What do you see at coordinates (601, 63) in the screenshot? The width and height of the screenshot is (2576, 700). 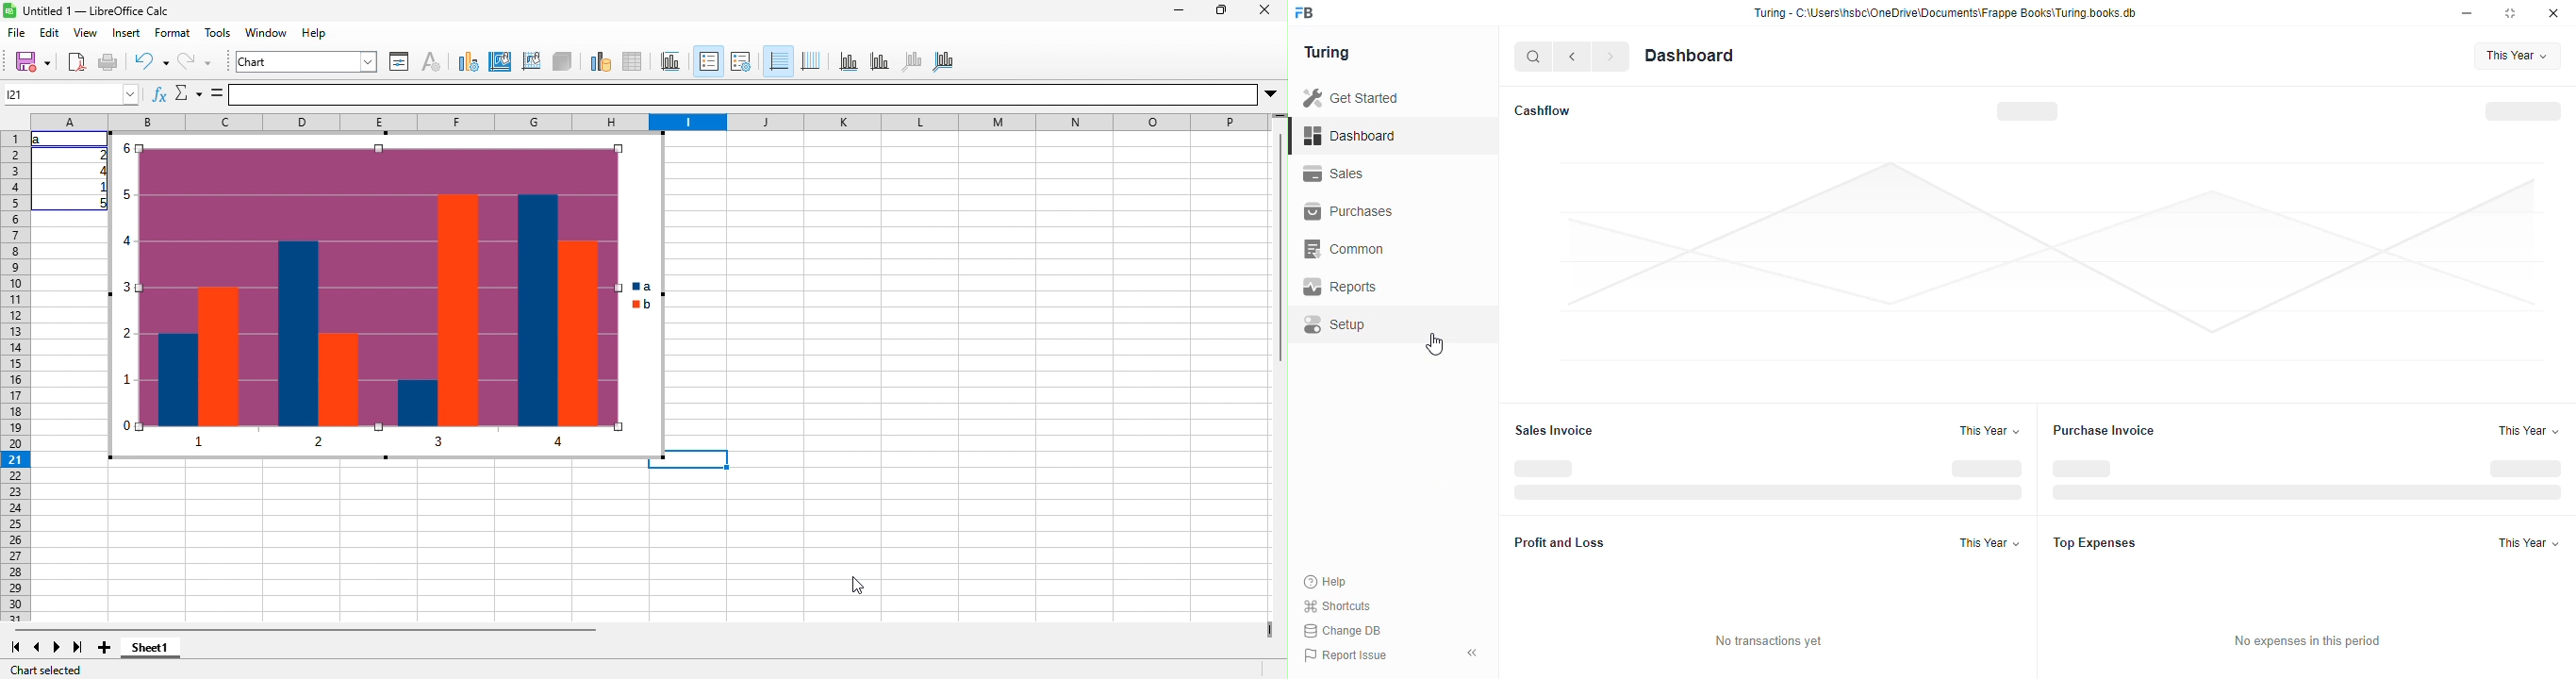 I see `data range` at bounding box center [601, 63].